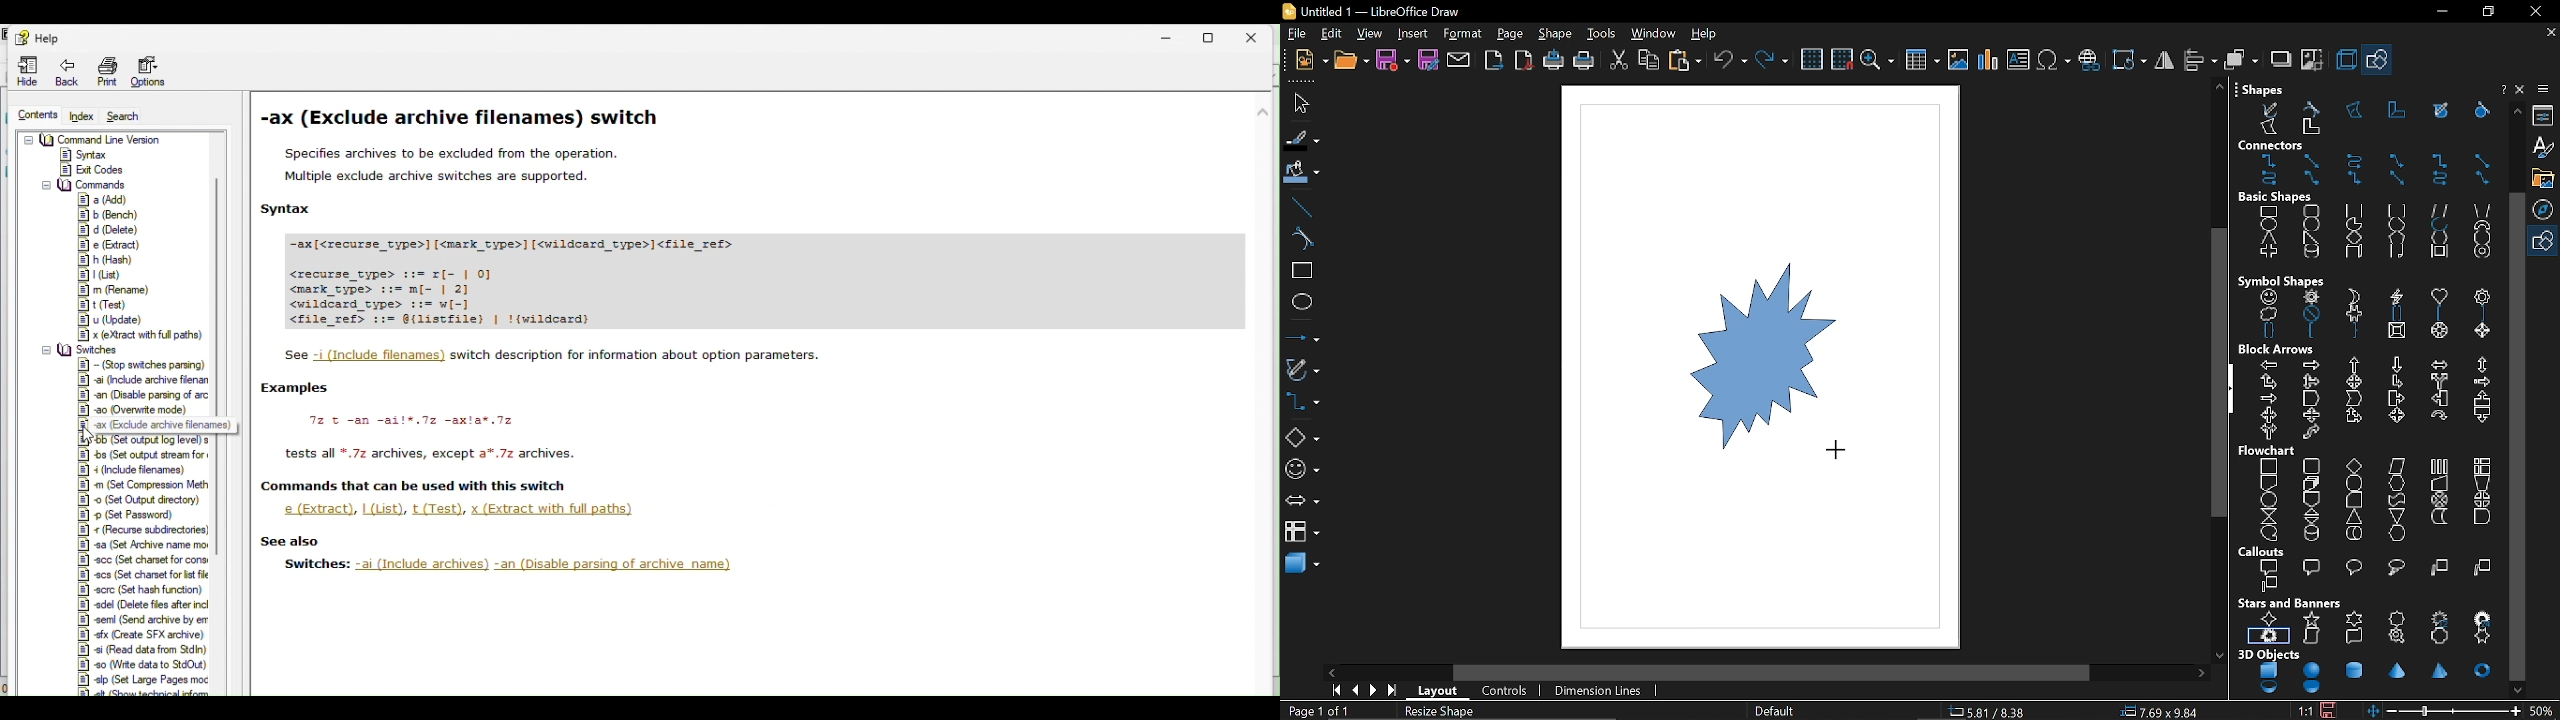 The height and width of the screenshot is (728, 2576). I want to click on help, so click(1706, 34).